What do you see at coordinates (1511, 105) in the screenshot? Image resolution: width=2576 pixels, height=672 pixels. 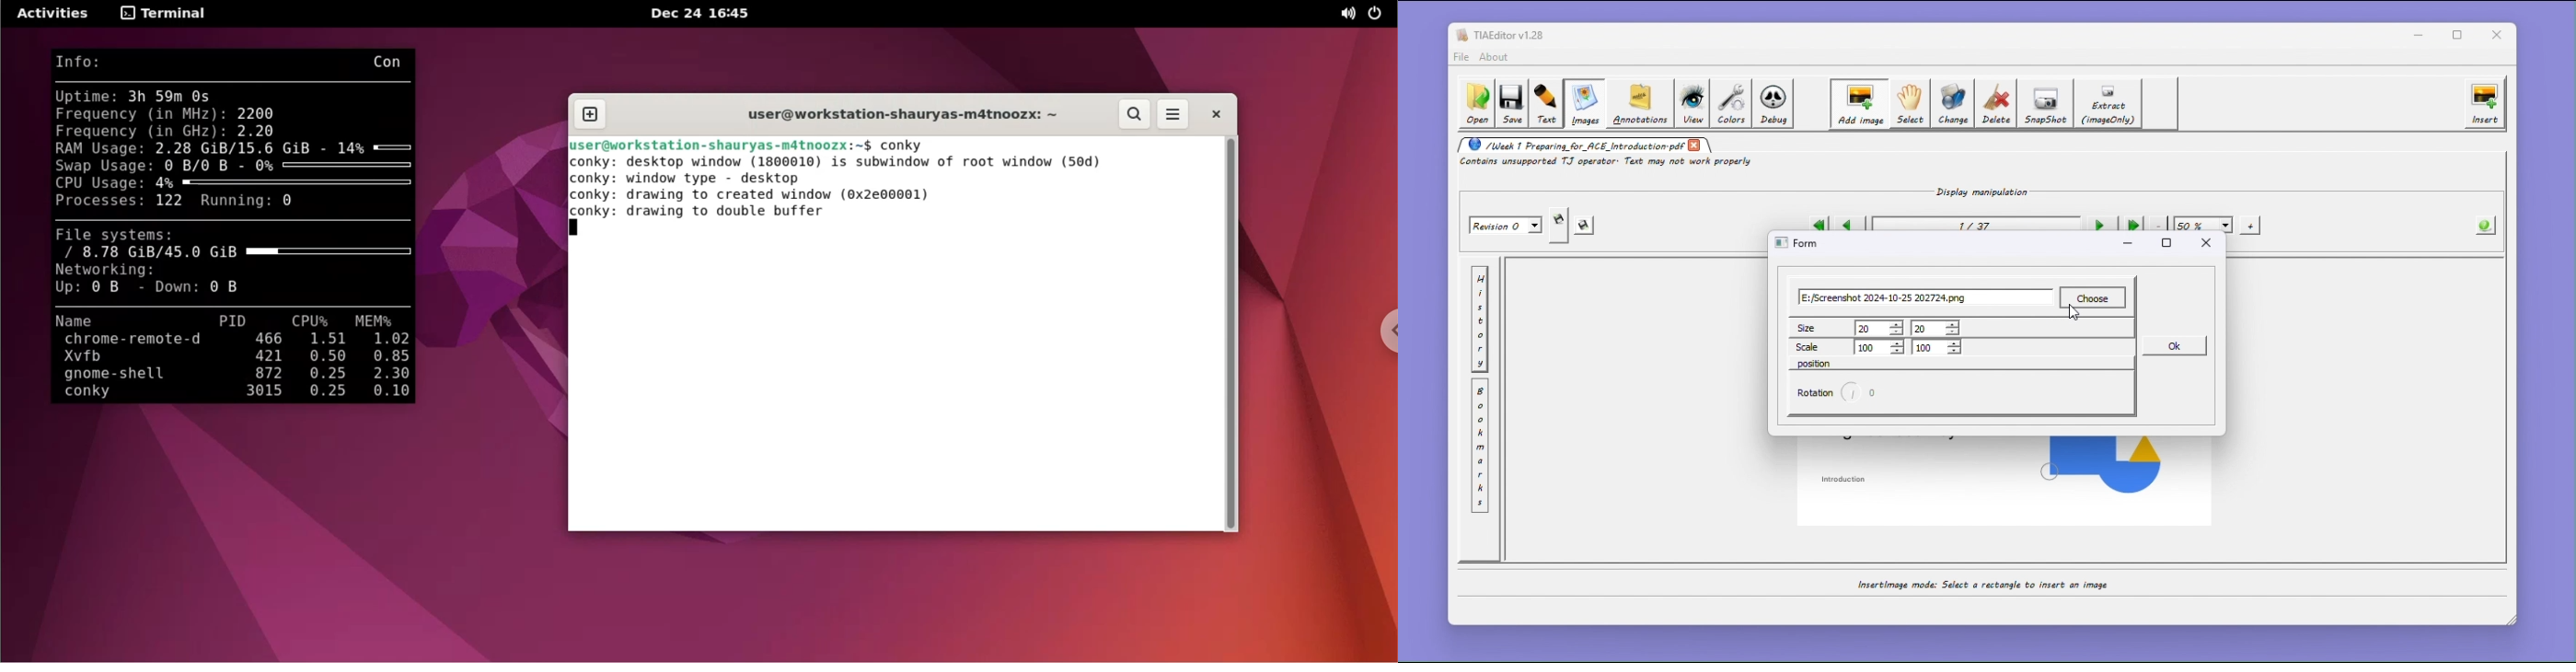 I see `save` at bounding box center [1511, 105].